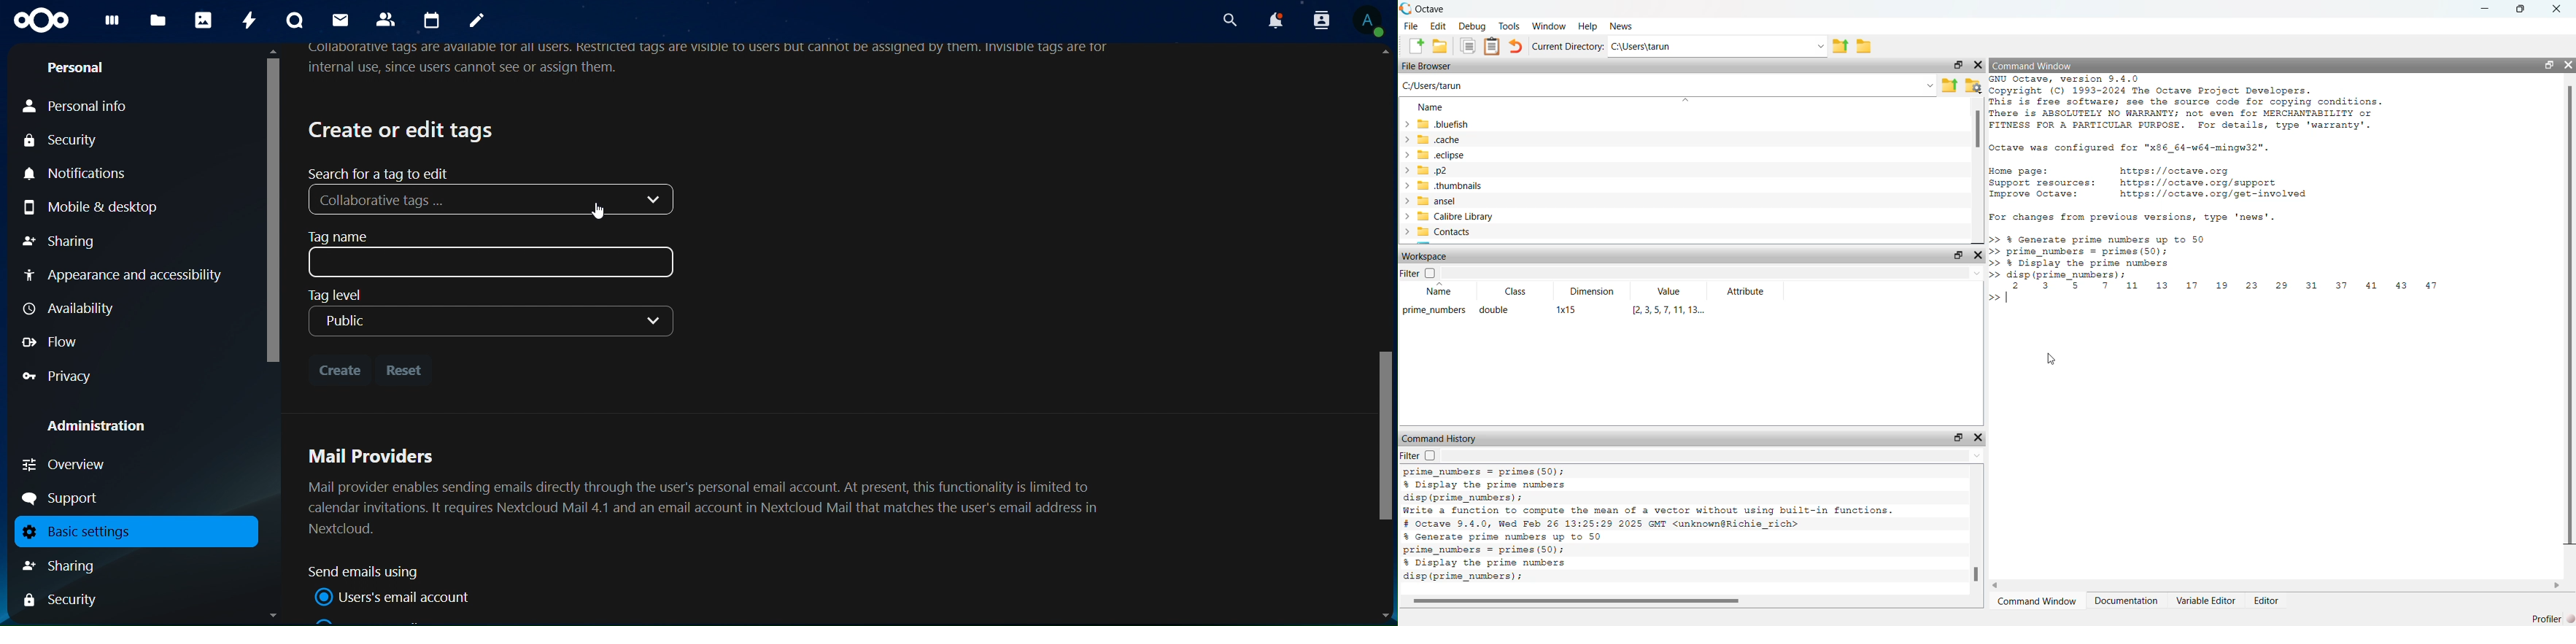 The image size is (2576, 644). What do you see at coordinates (69, 142) in the screenshot?
I see `security` at bounding box center [69, 142].